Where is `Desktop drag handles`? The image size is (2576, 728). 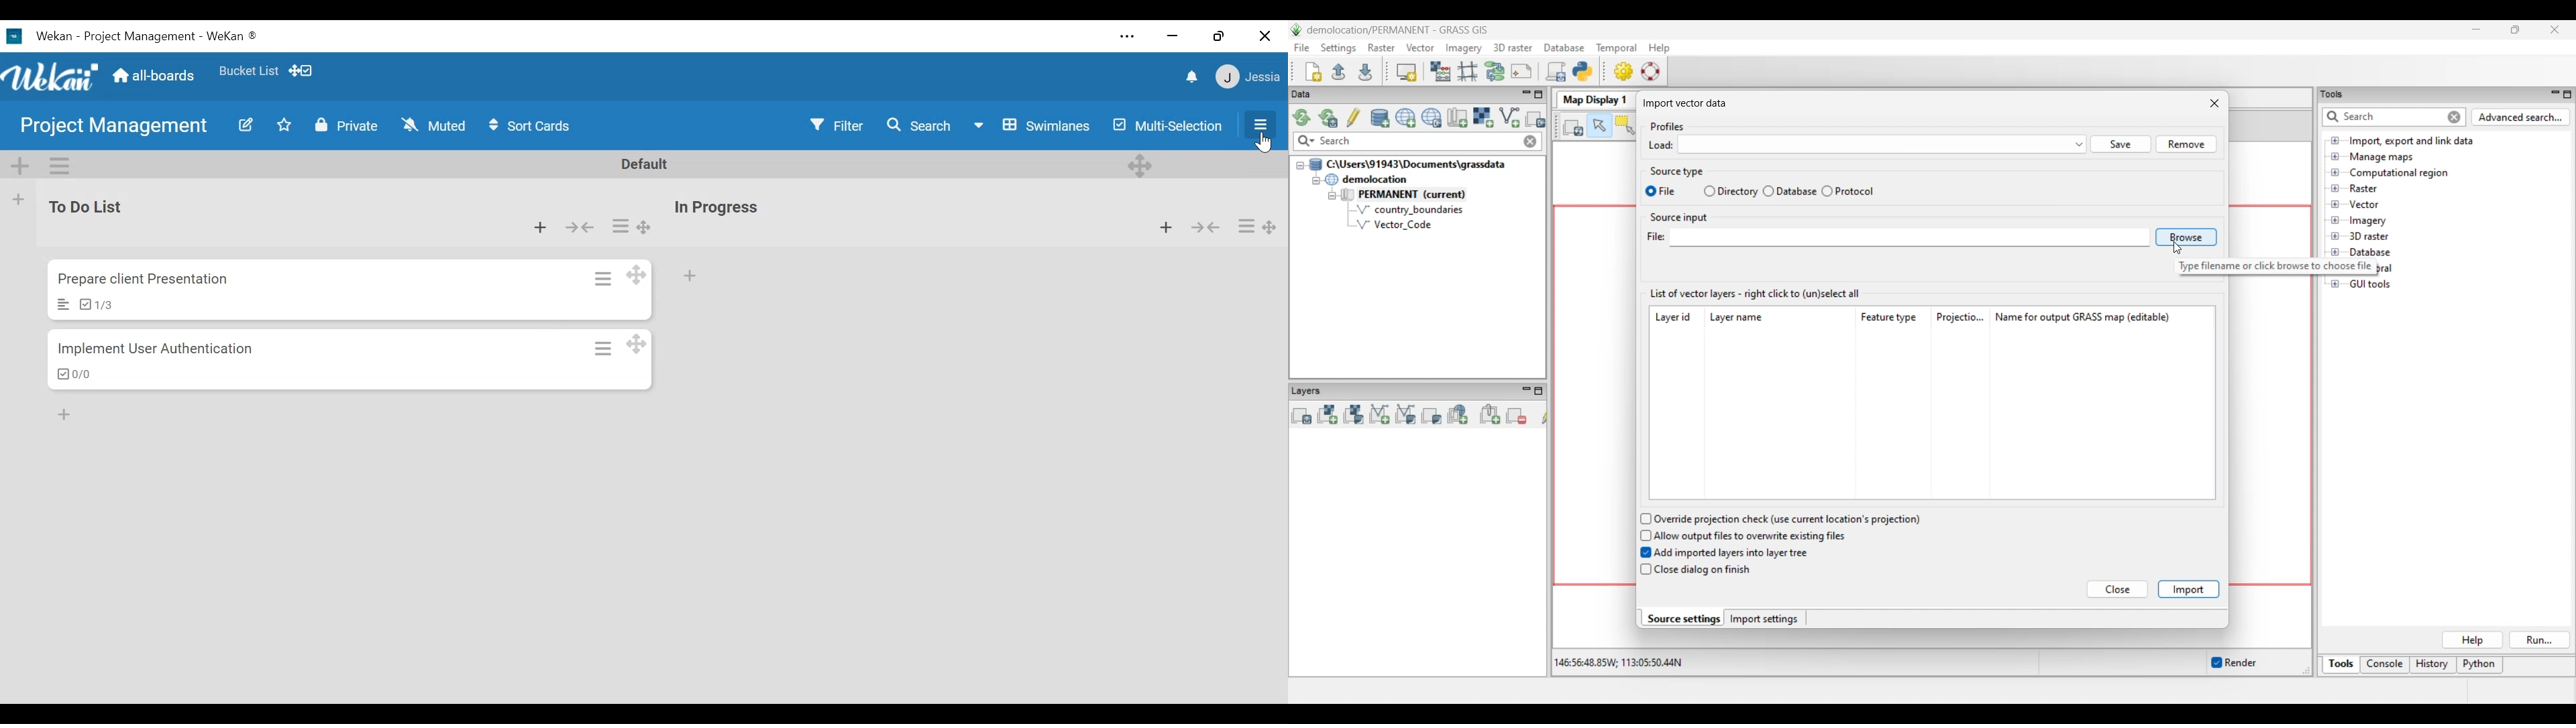 Desktop drag handles is located at coordinates (635, 275).